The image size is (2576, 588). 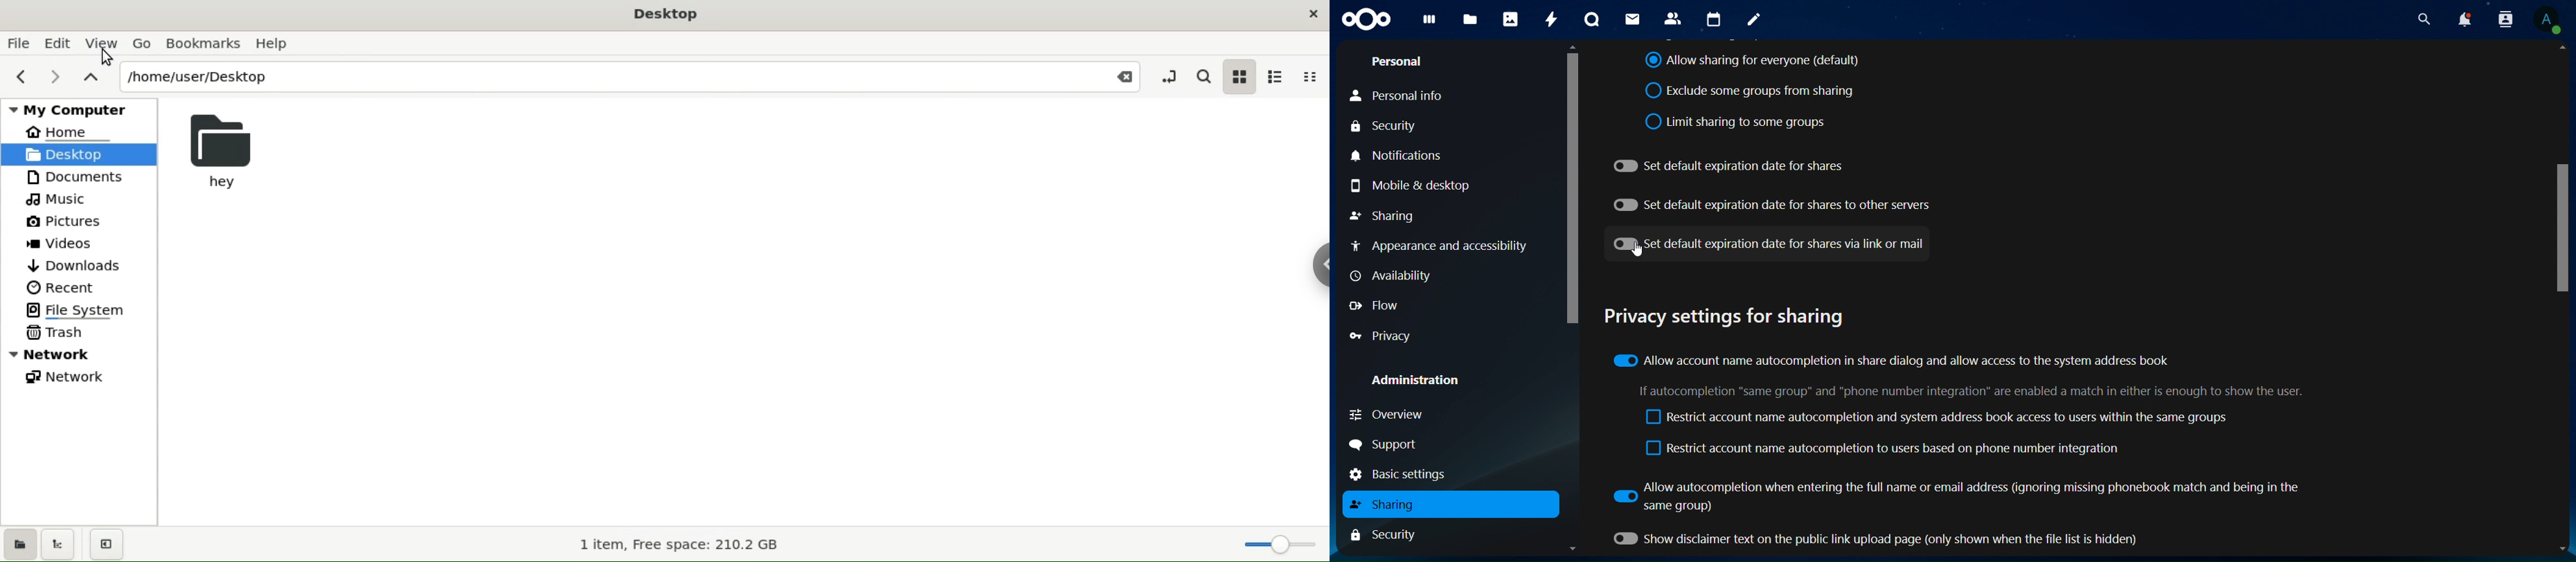 What do you see at coordinates (1568, 300) in the screenshot?
I see `Scrollbar` at bounding box center [1568, 300].